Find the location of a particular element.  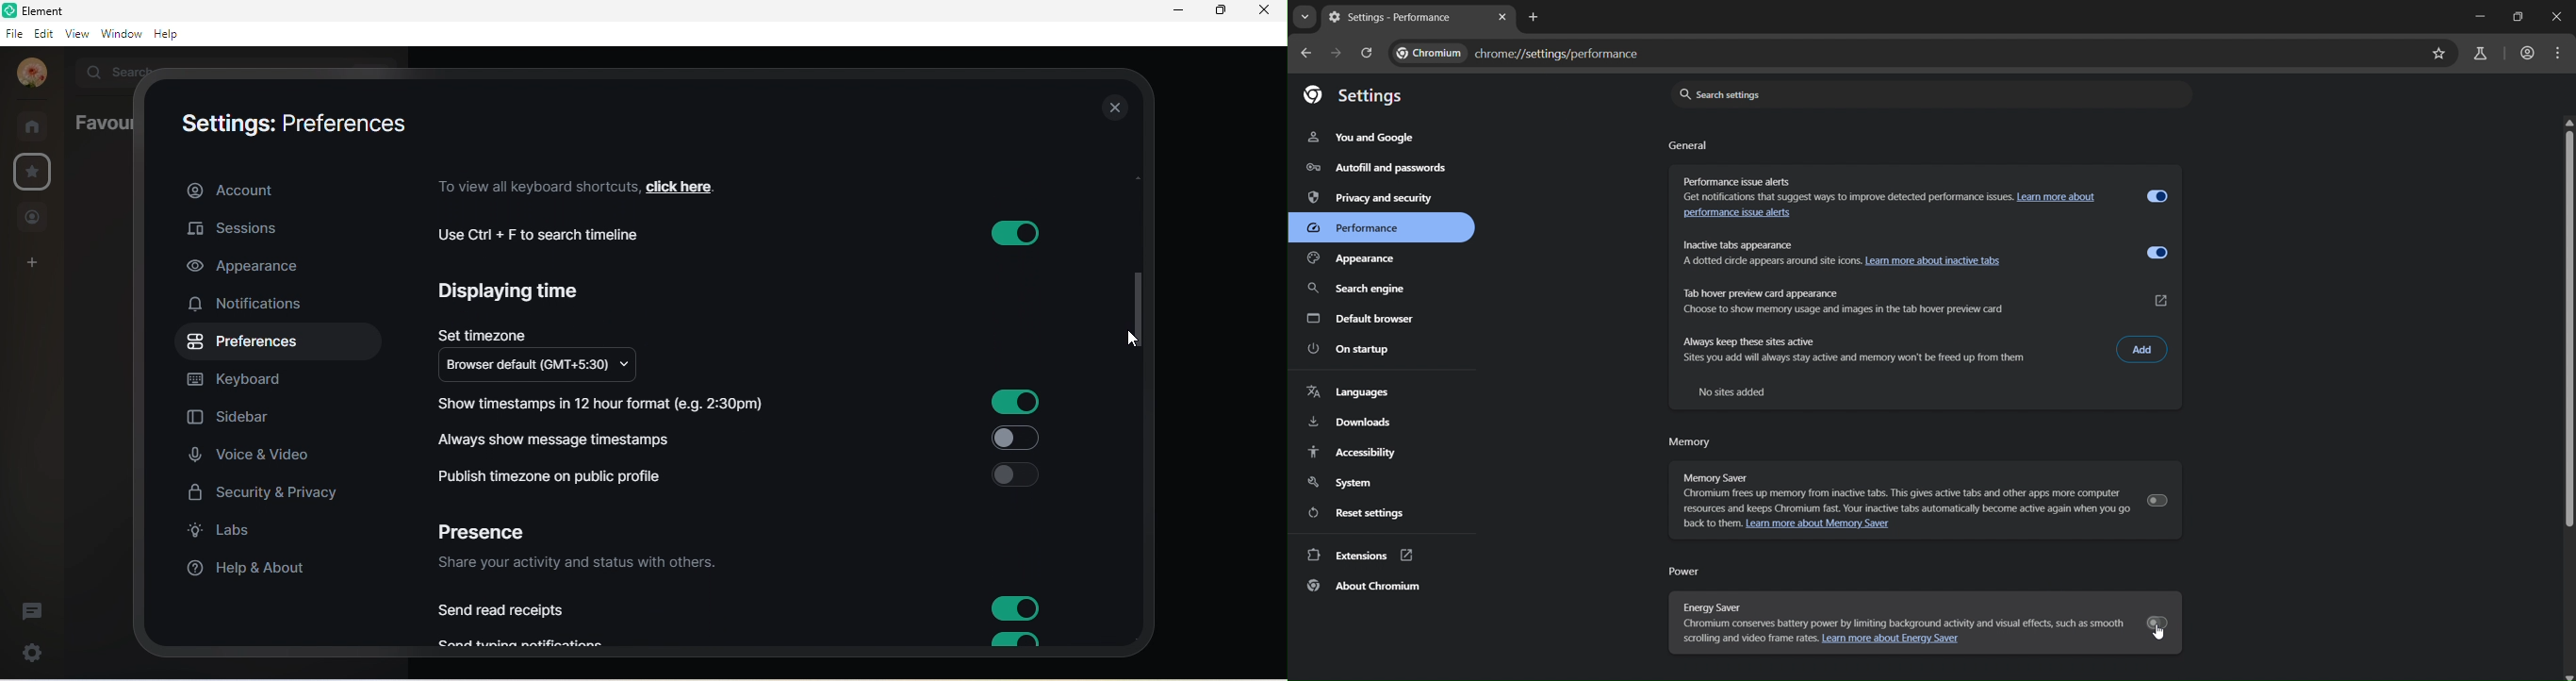

button is located at coordinates (1011, 640).